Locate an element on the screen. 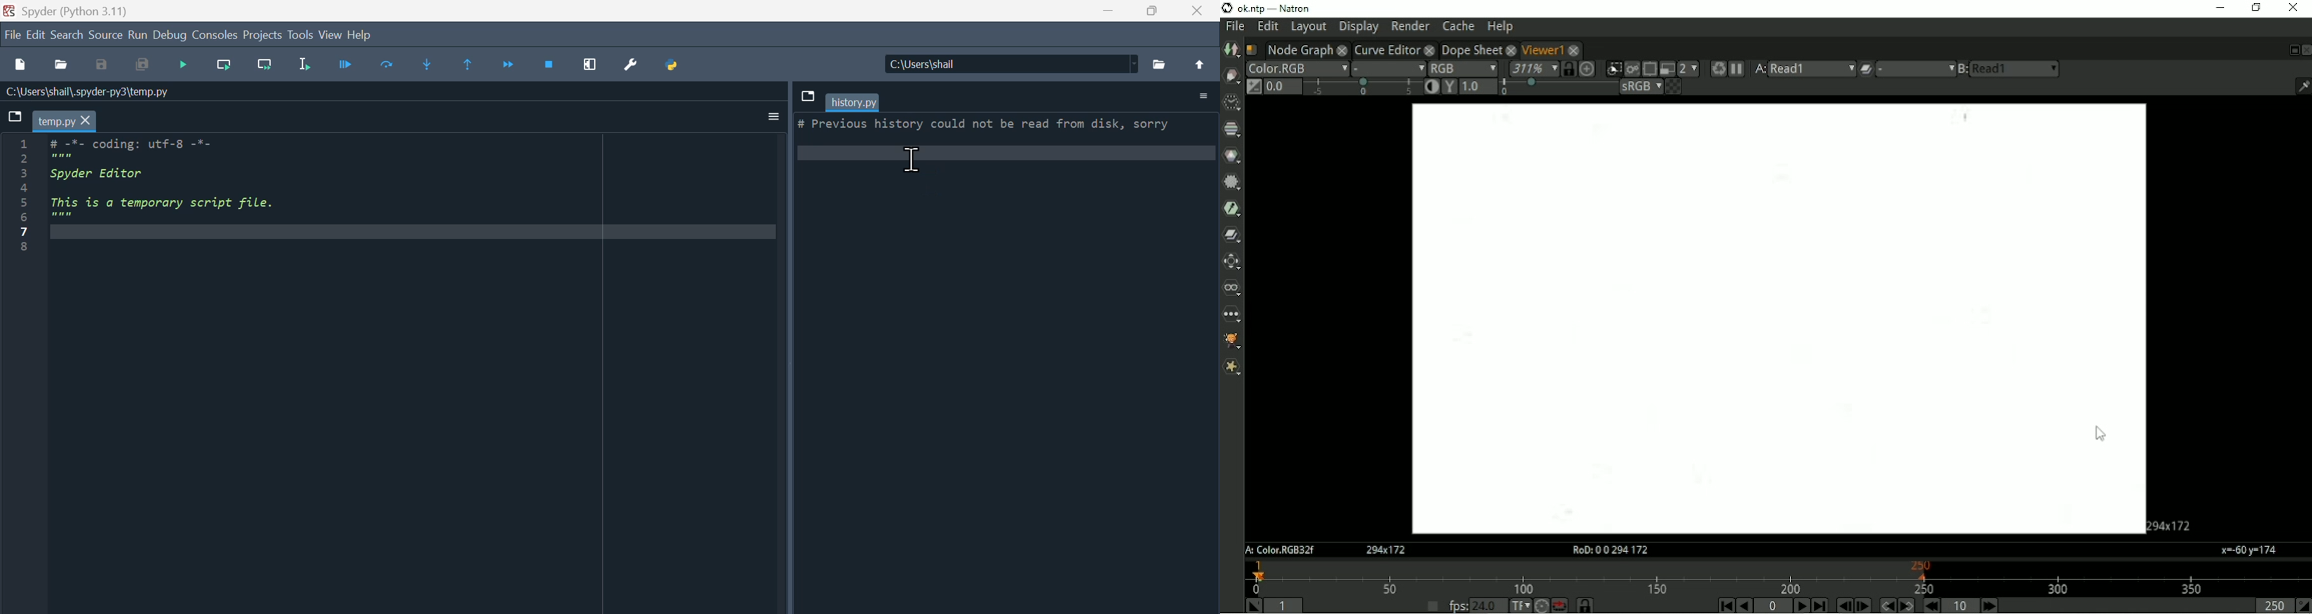 The height and width of the screenshot is (616, 2324). minimize is located at coordinates (1108, 10).